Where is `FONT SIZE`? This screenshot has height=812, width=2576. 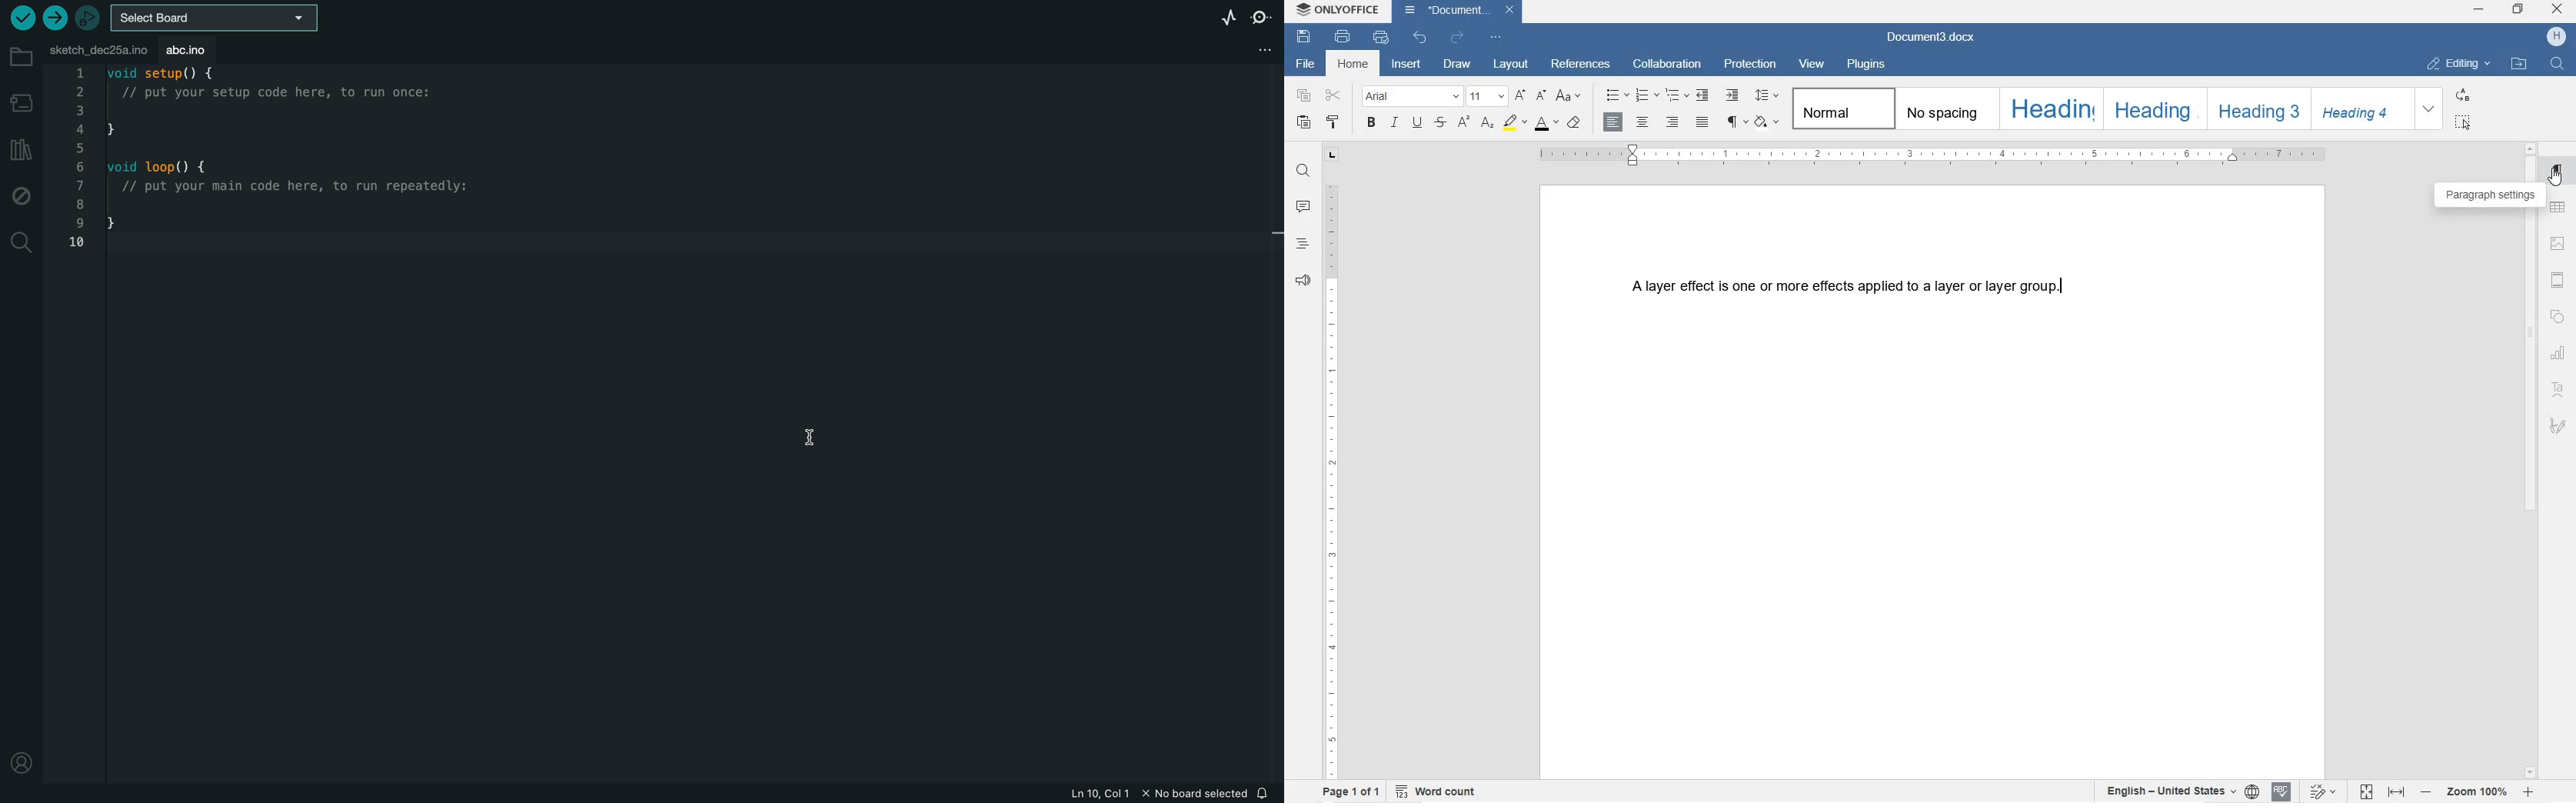 FONT SIZE is located at coordinates (1486, 98).